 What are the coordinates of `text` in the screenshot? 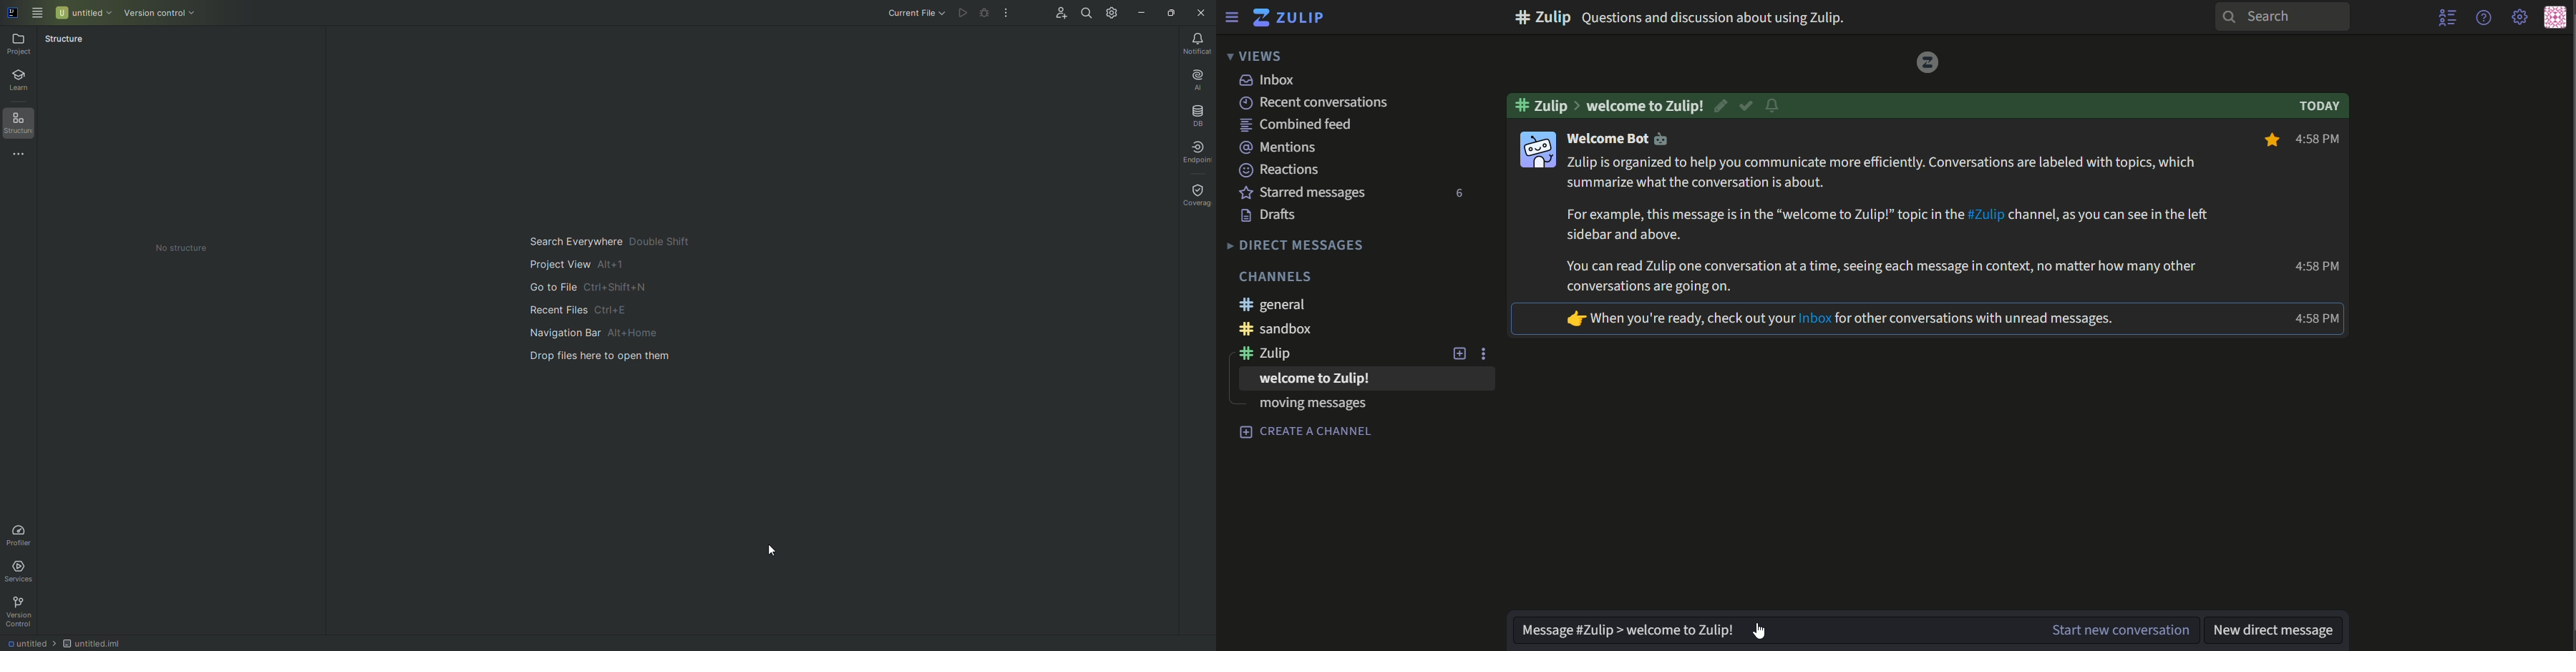 It's located at (1365, 103).